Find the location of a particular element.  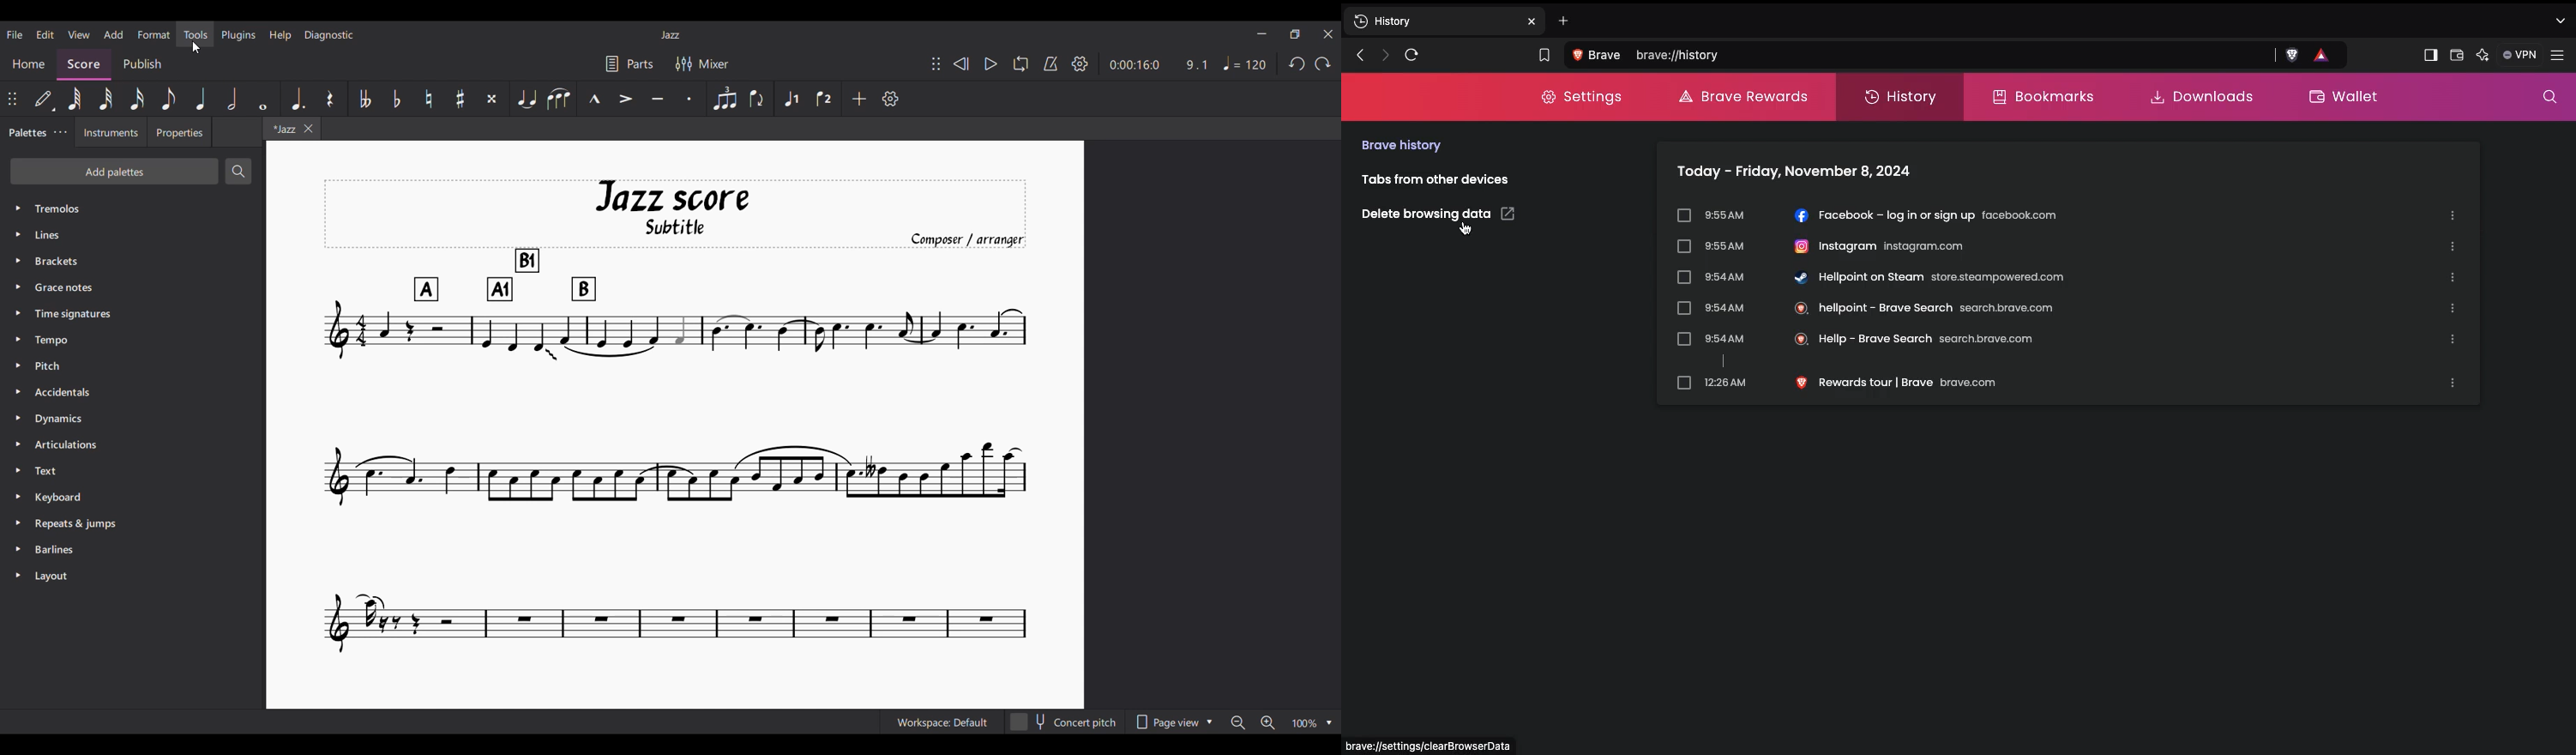

Time signatures is located at coordinates (133, 313).